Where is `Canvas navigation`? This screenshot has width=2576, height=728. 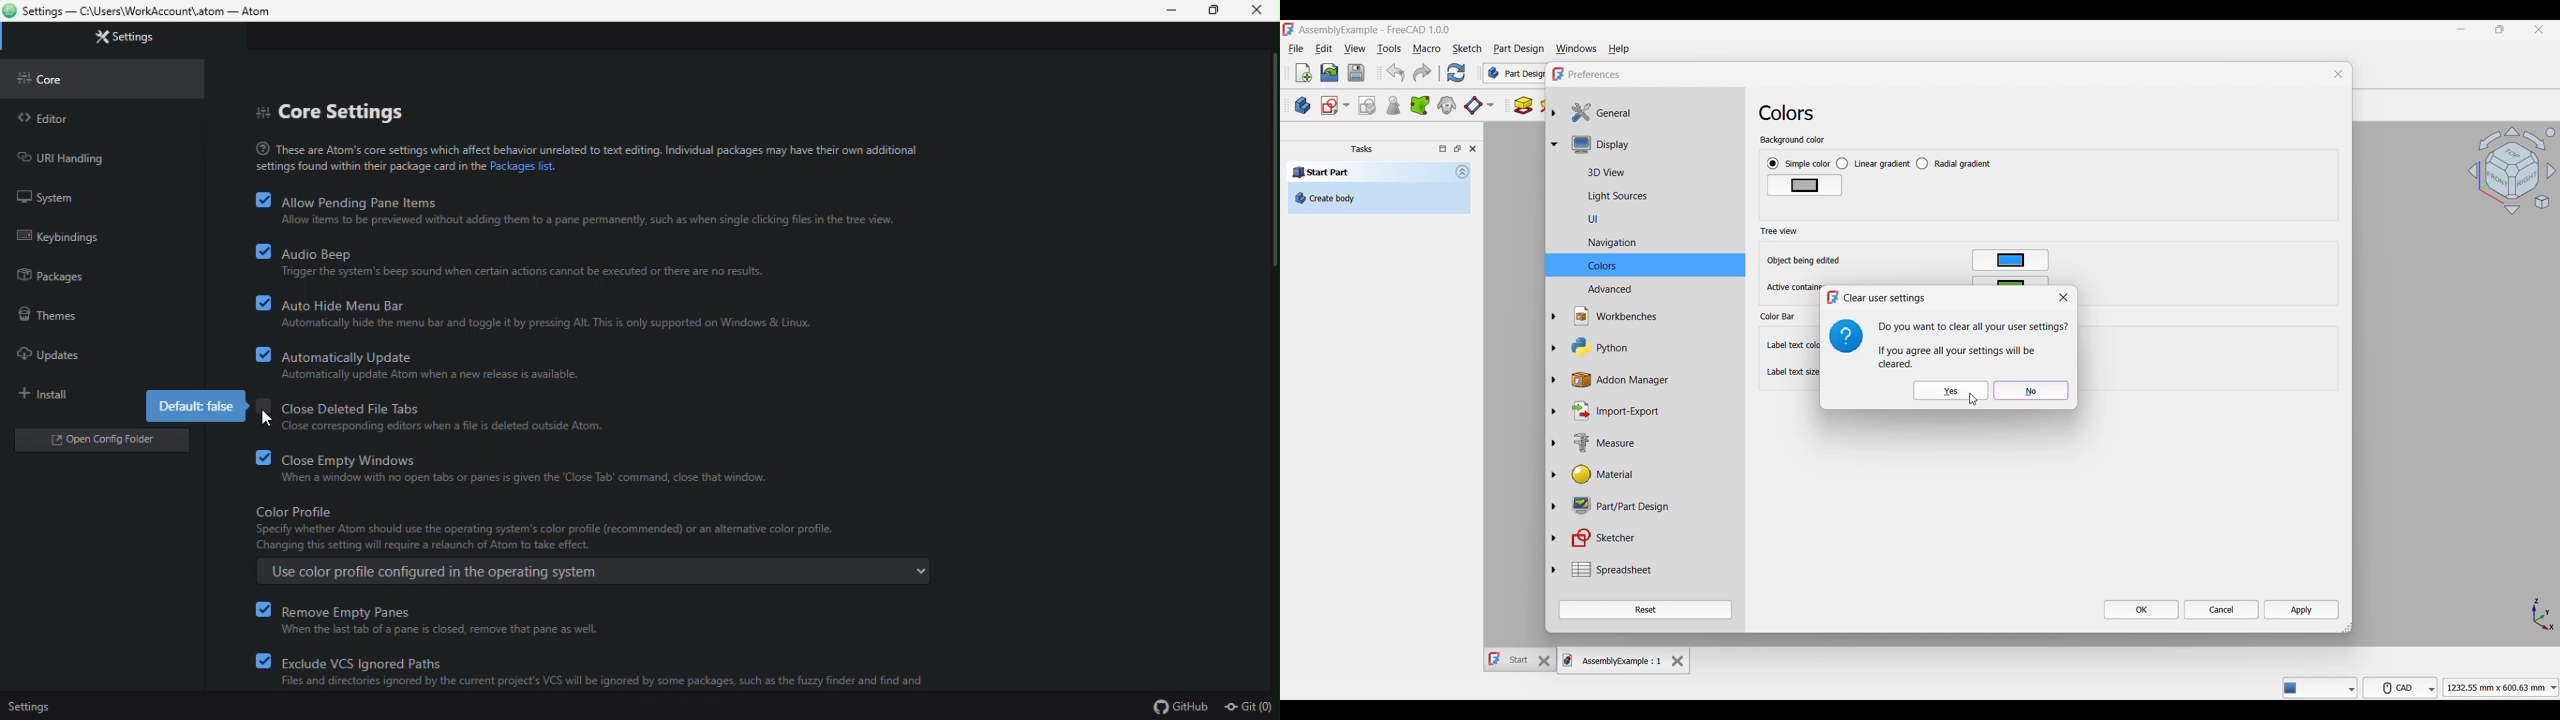 Canvas navigation is located at coordinates (2511, 170).